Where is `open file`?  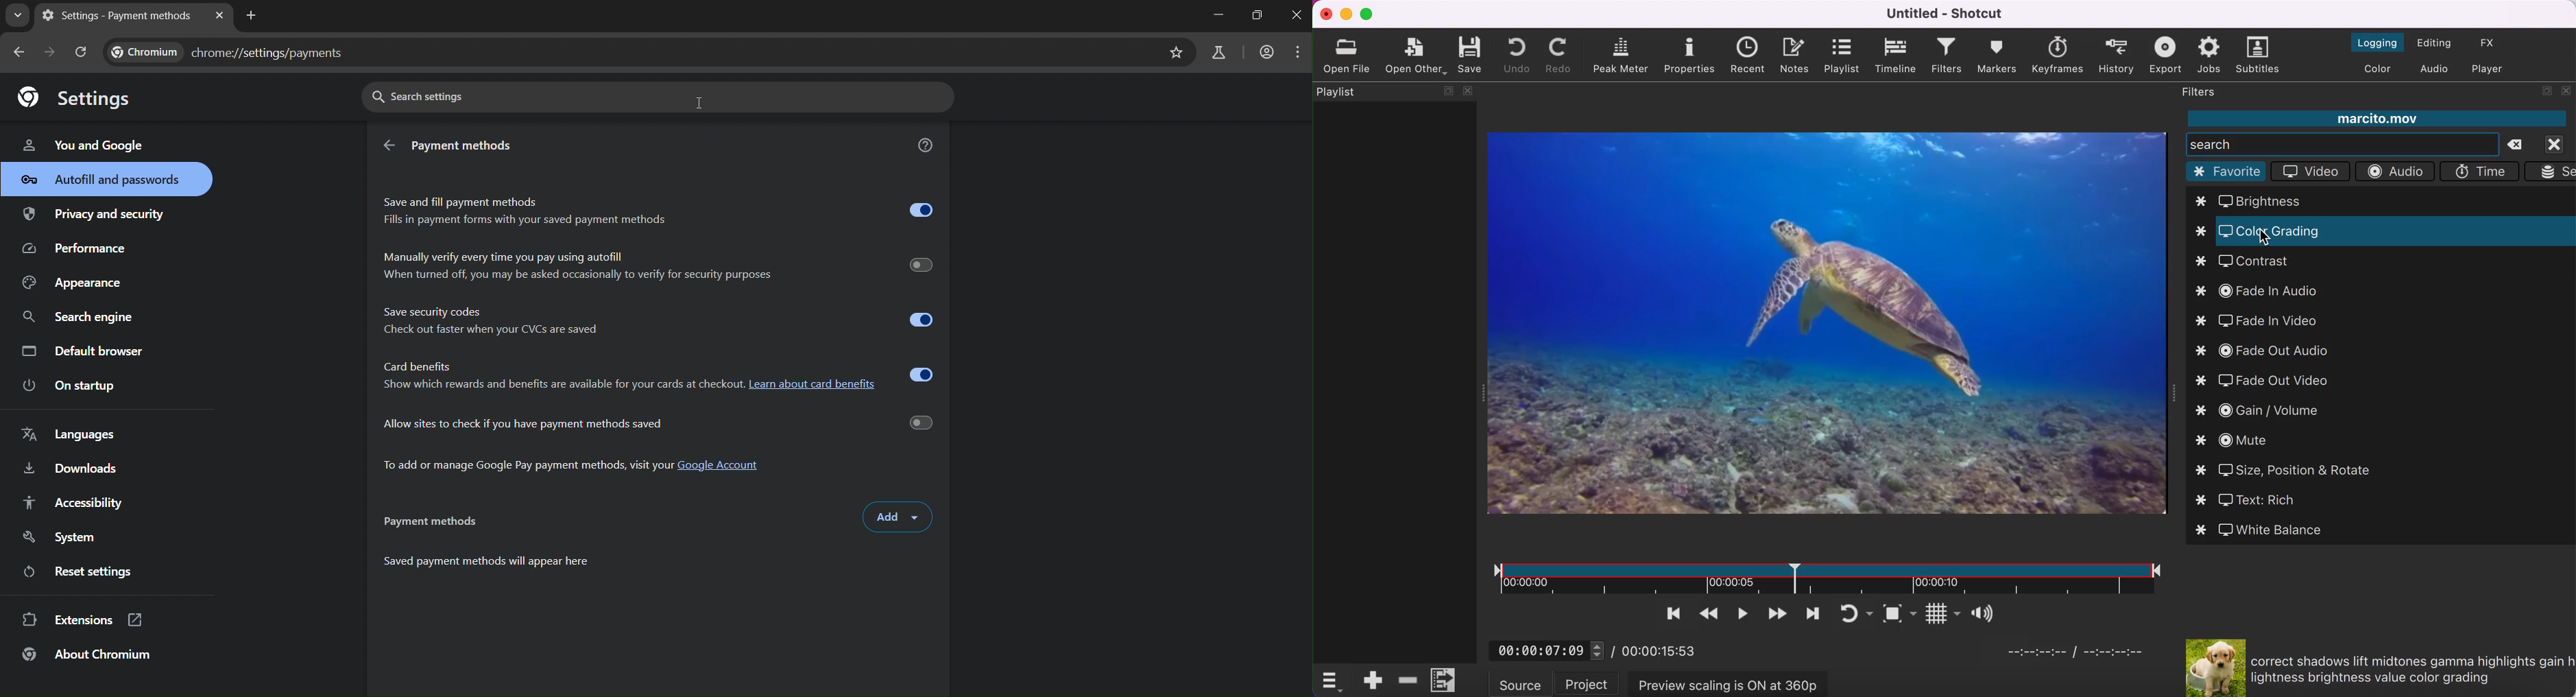 open file is located at coordinates (1345, 55).